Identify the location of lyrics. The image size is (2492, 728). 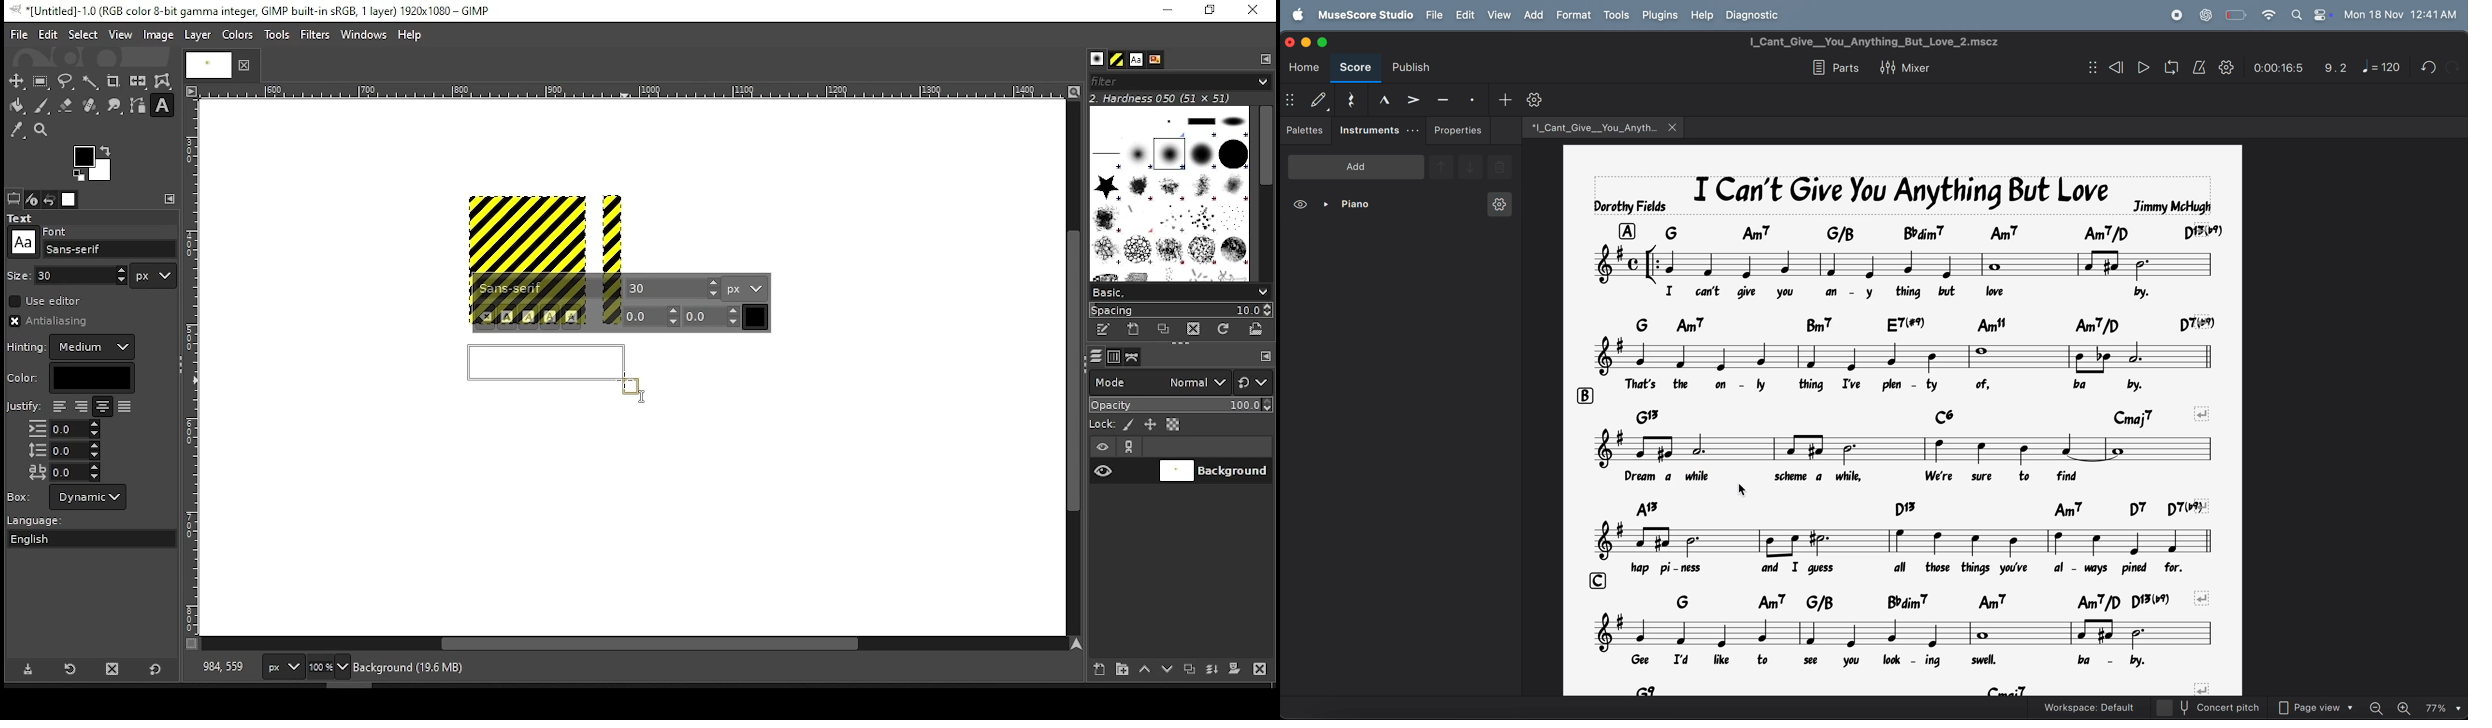
(1930, 571).